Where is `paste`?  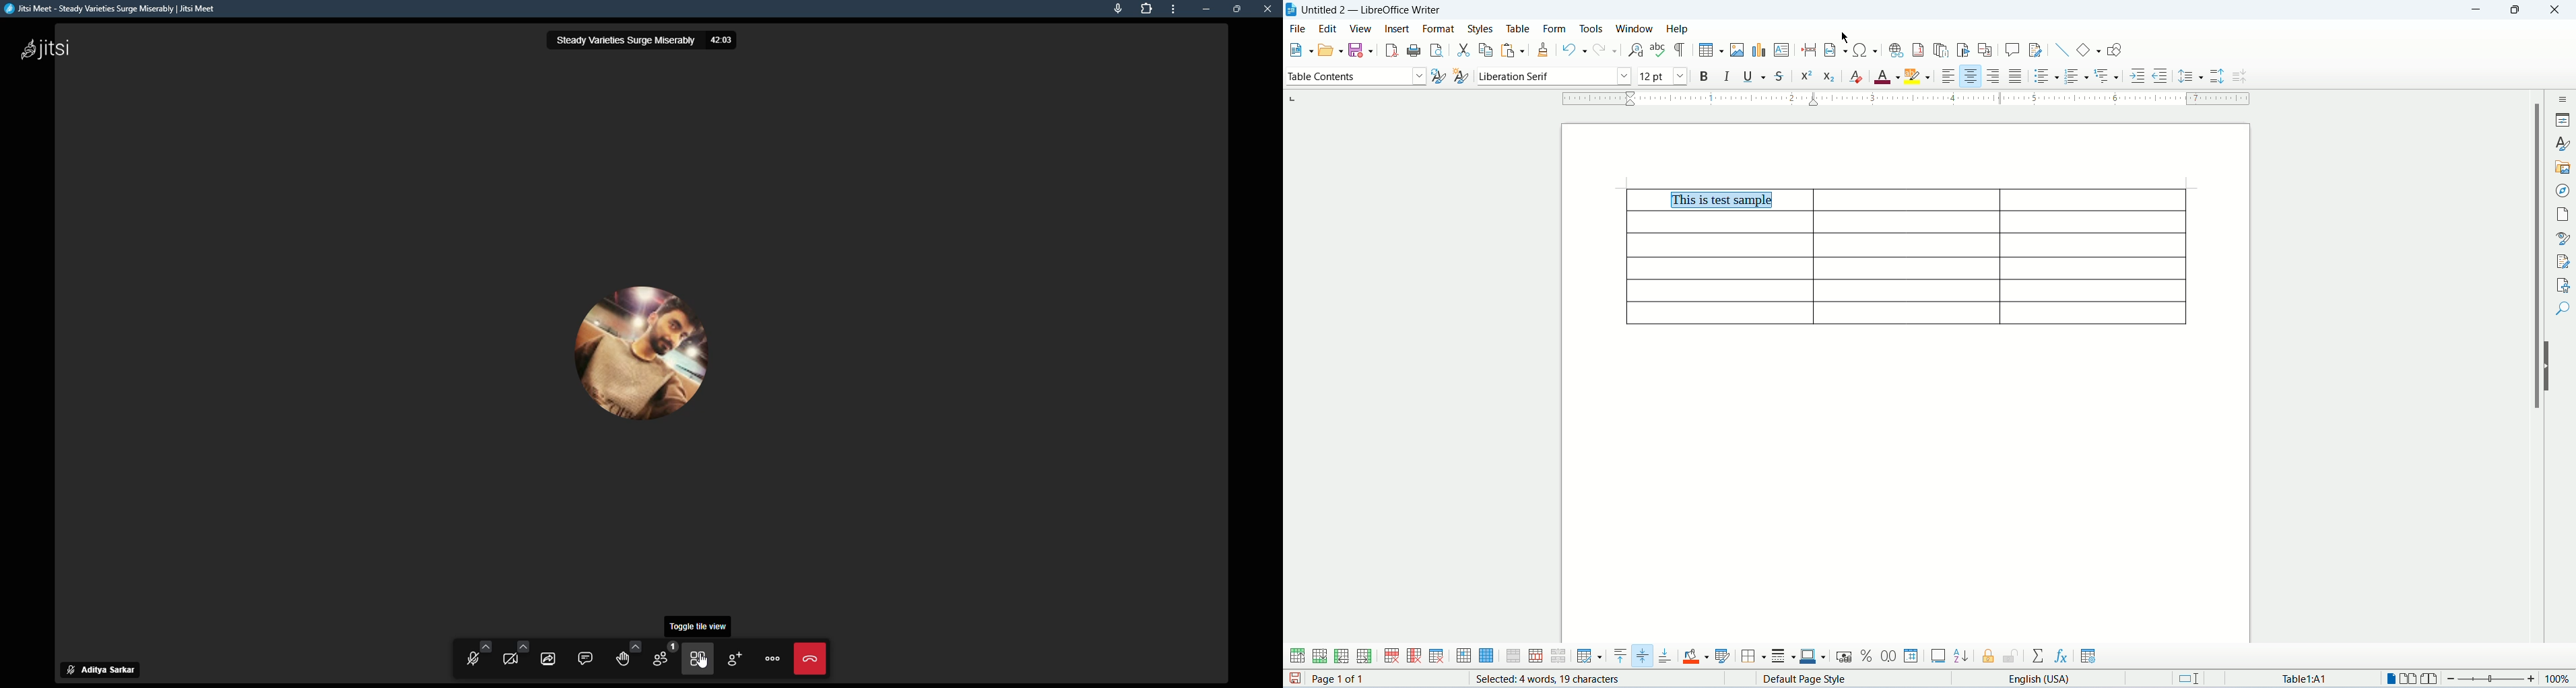
paste is located at coordinates (1510, 51).